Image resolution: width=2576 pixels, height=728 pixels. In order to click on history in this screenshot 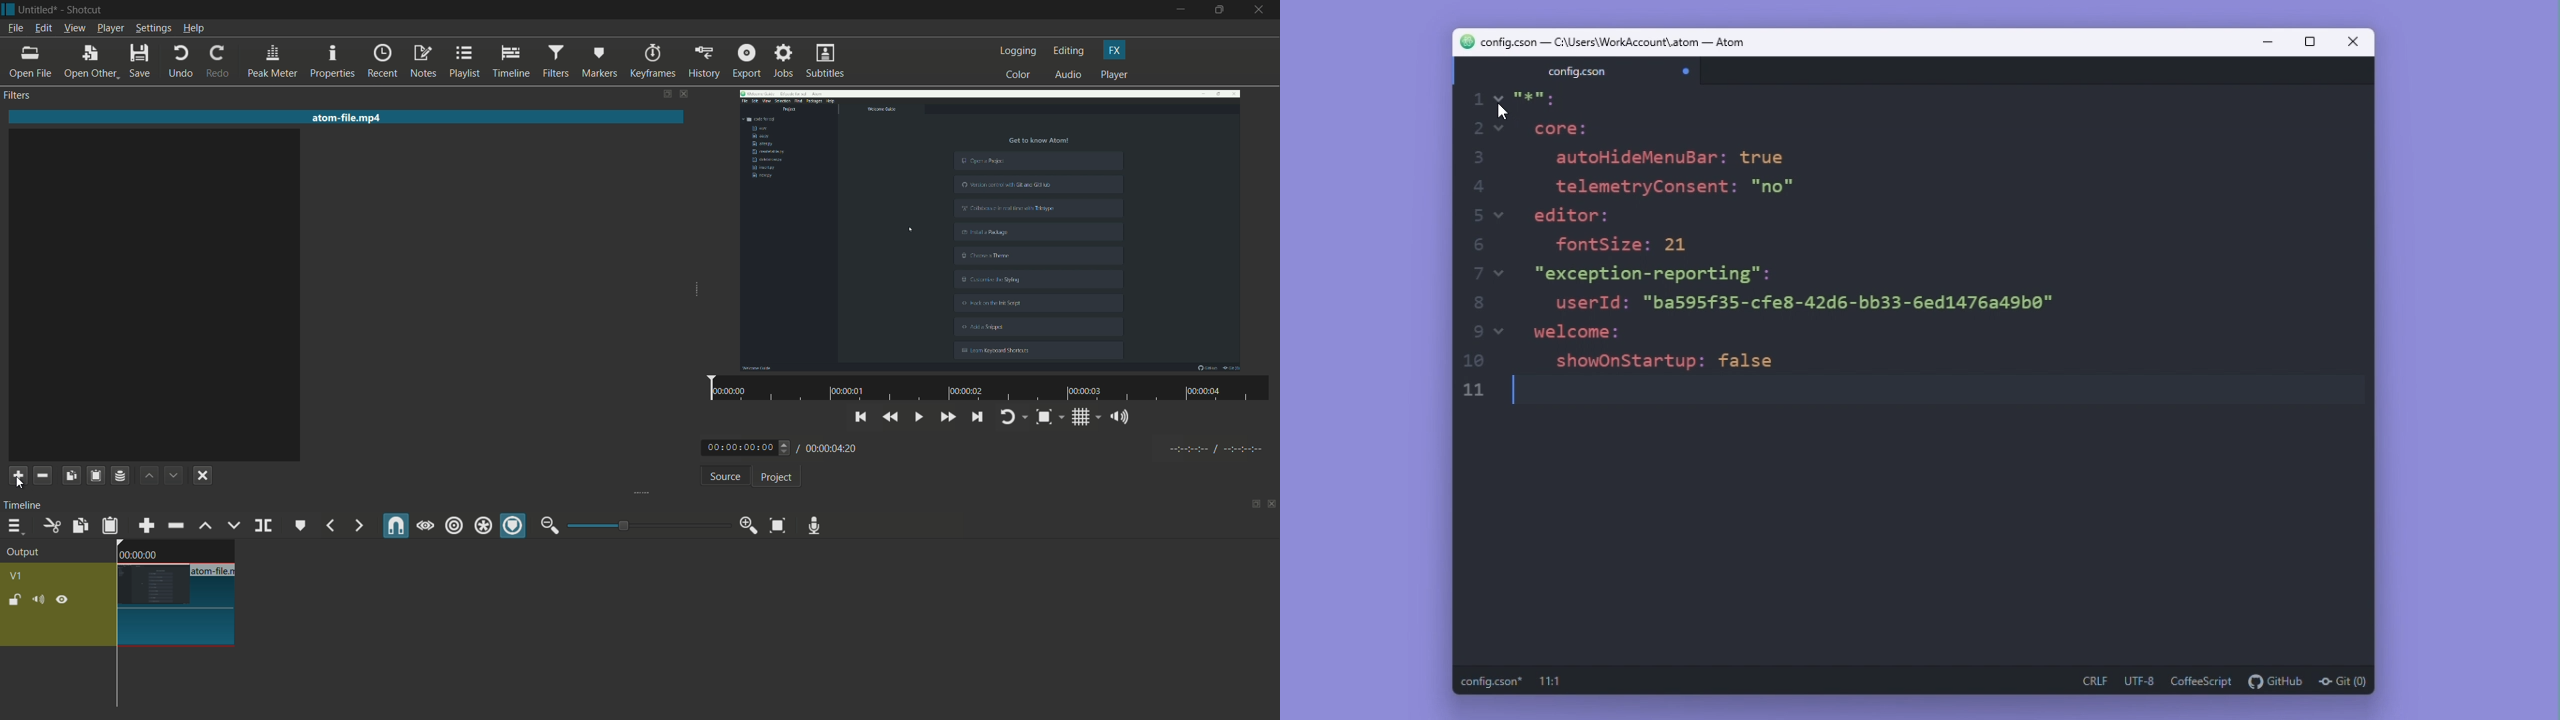, I will do `click(702, 61)`.